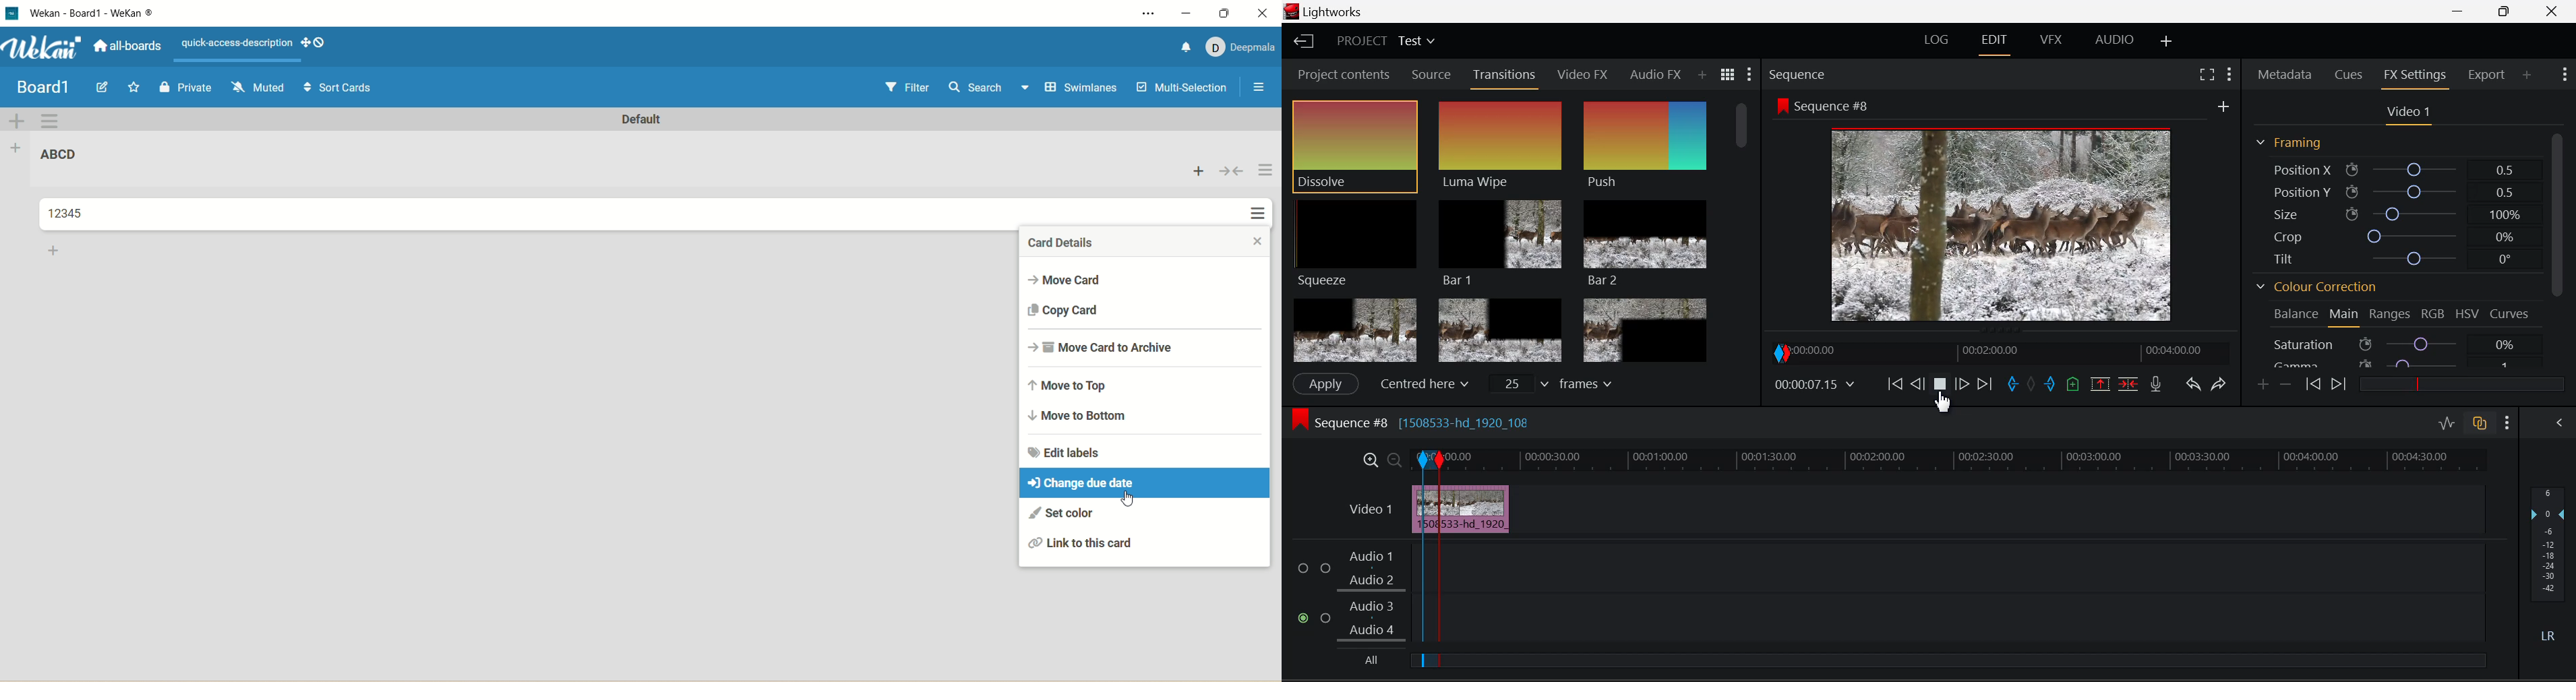 This screenshot has height=700, width=2576. I want to click on Frame Time, so click(1814, 384).